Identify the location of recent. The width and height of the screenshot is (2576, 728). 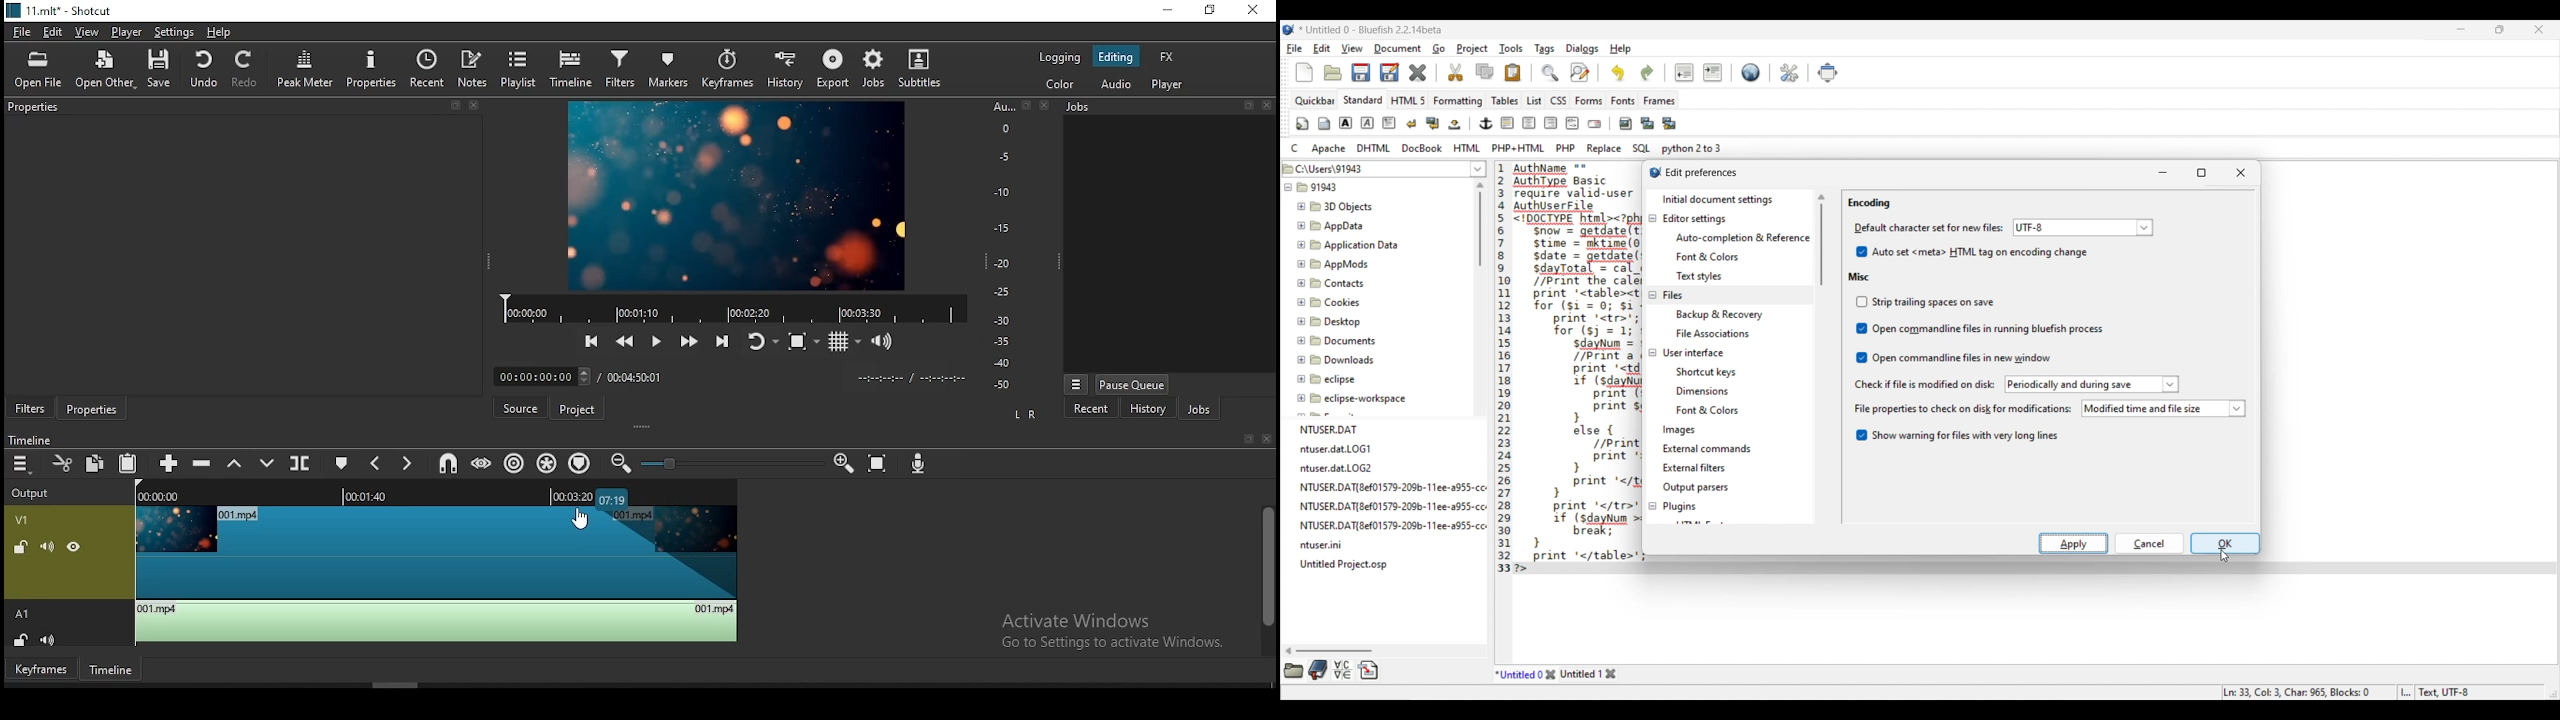
(429, 70).